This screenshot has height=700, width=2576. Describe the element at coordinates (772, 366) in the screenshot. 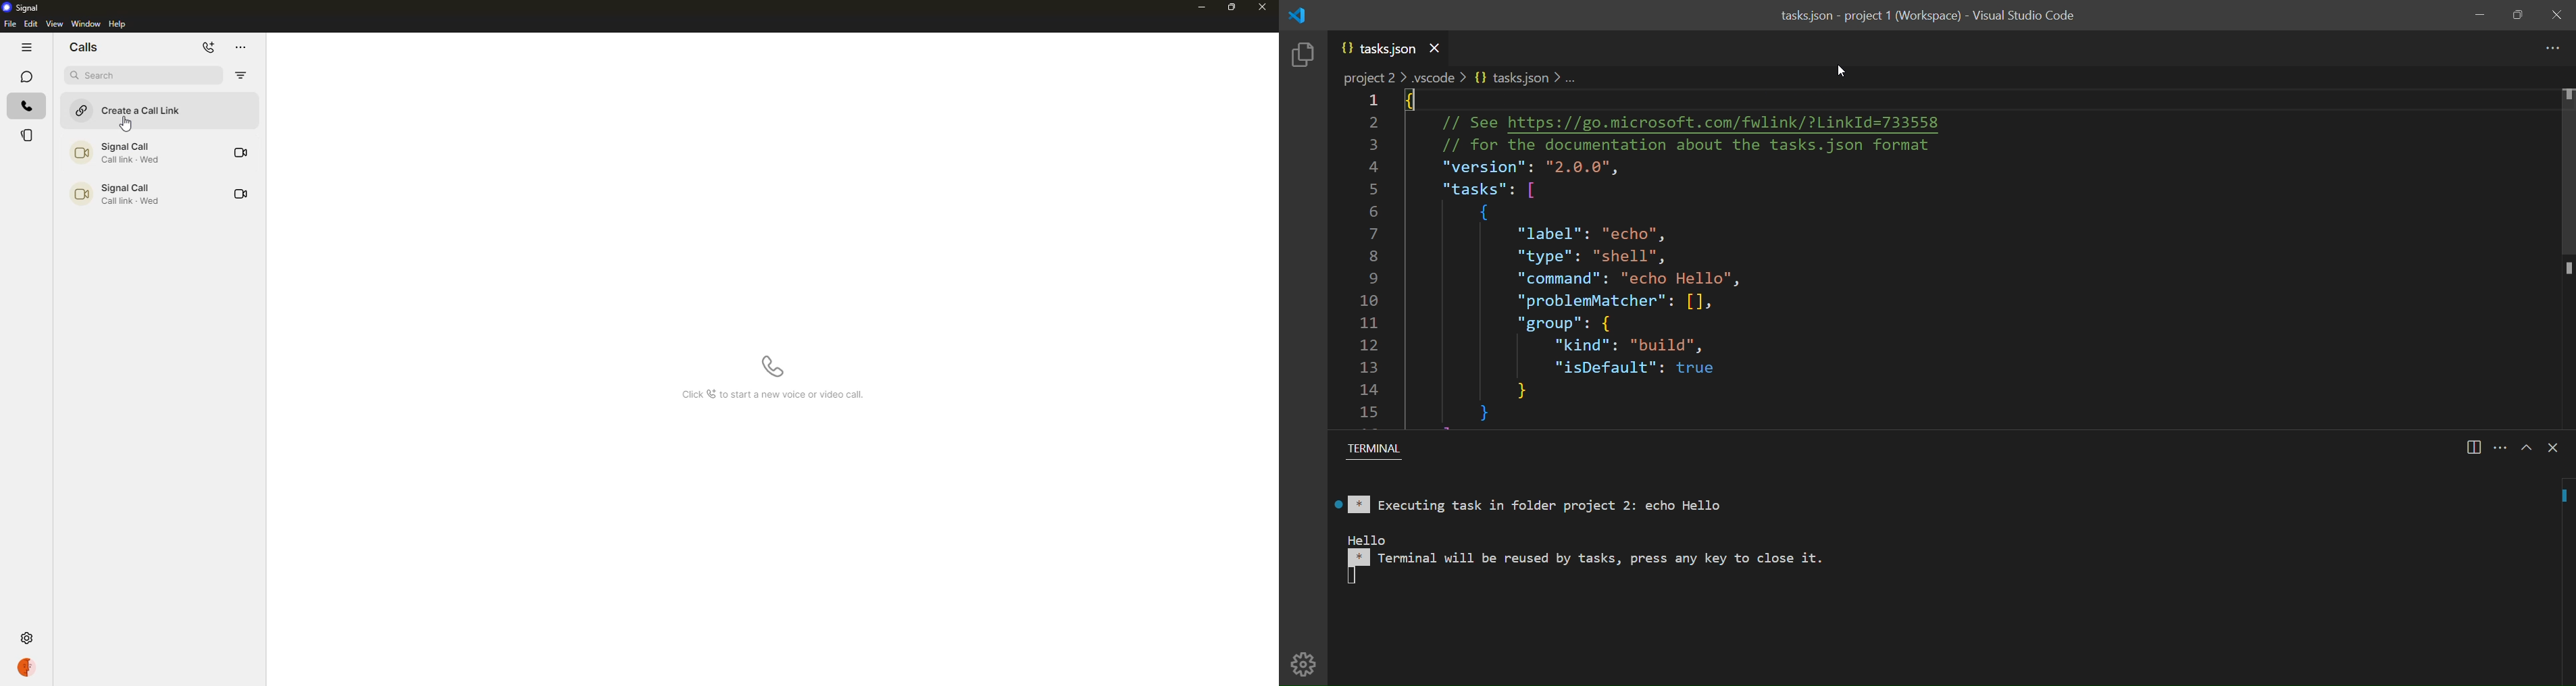

I see `start a voice call` at that location.